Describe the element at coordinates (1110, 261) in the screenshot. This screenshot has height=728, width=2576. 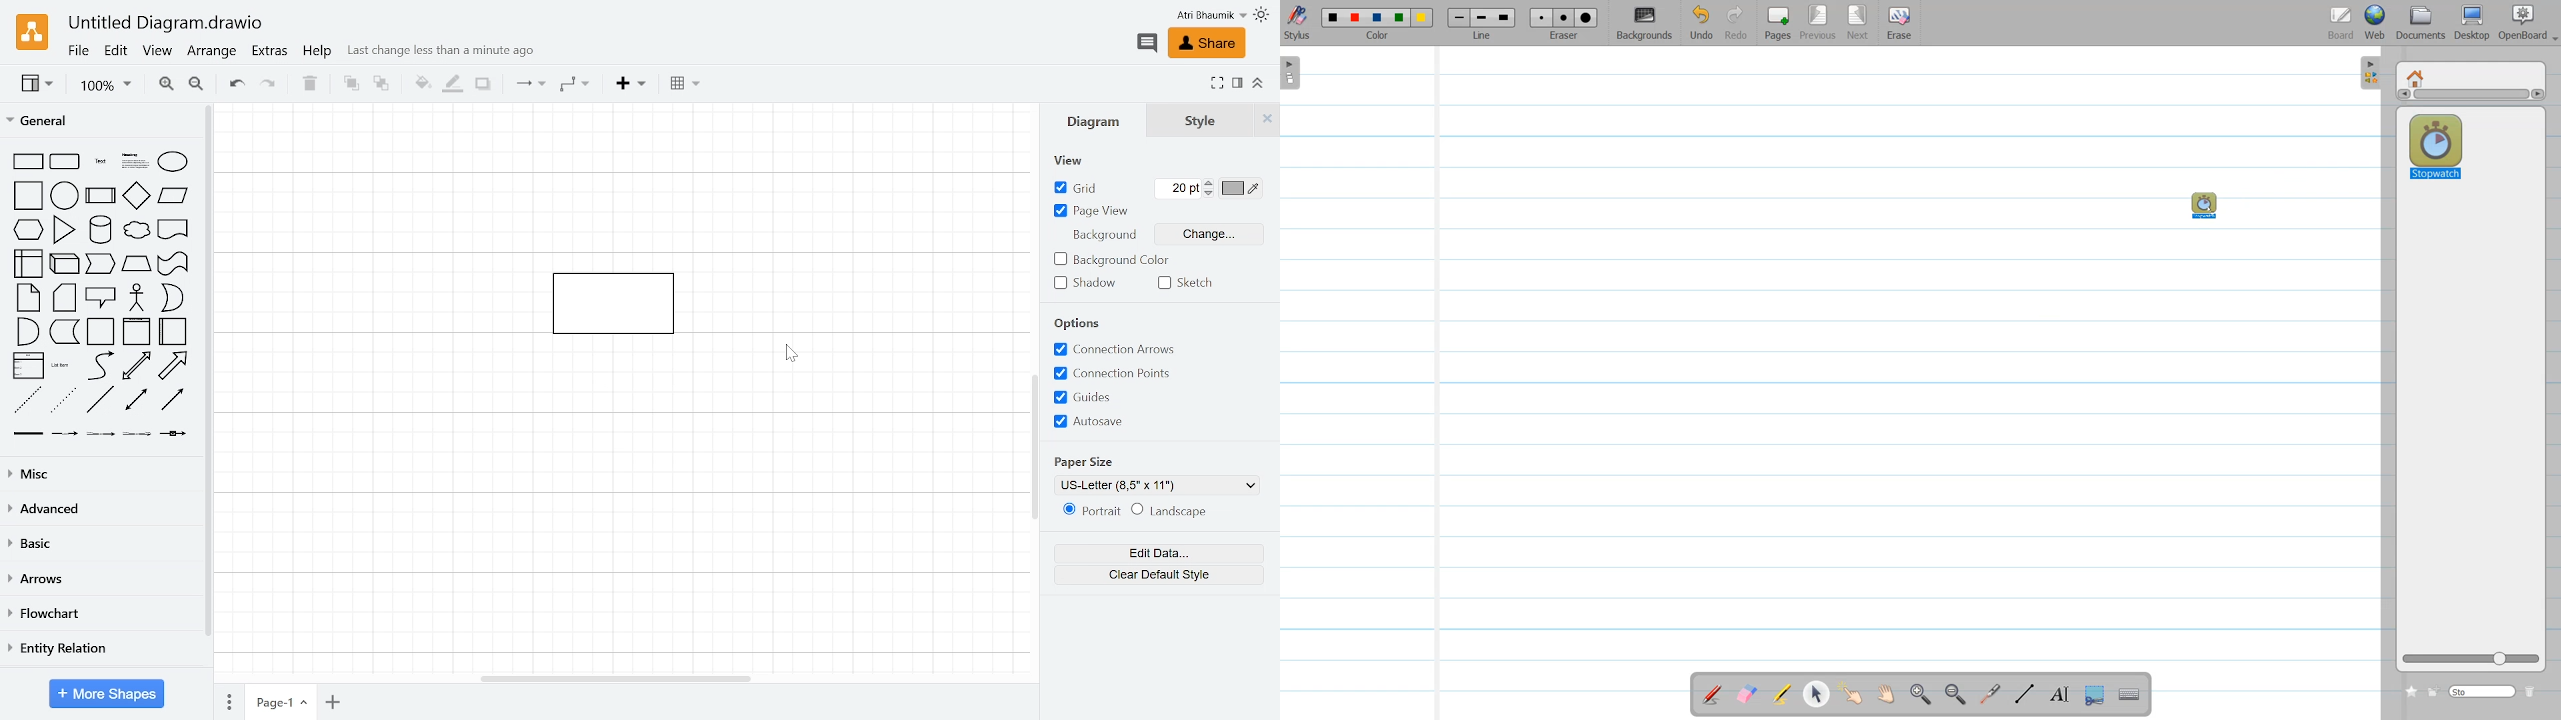
I see `background color` at that location.